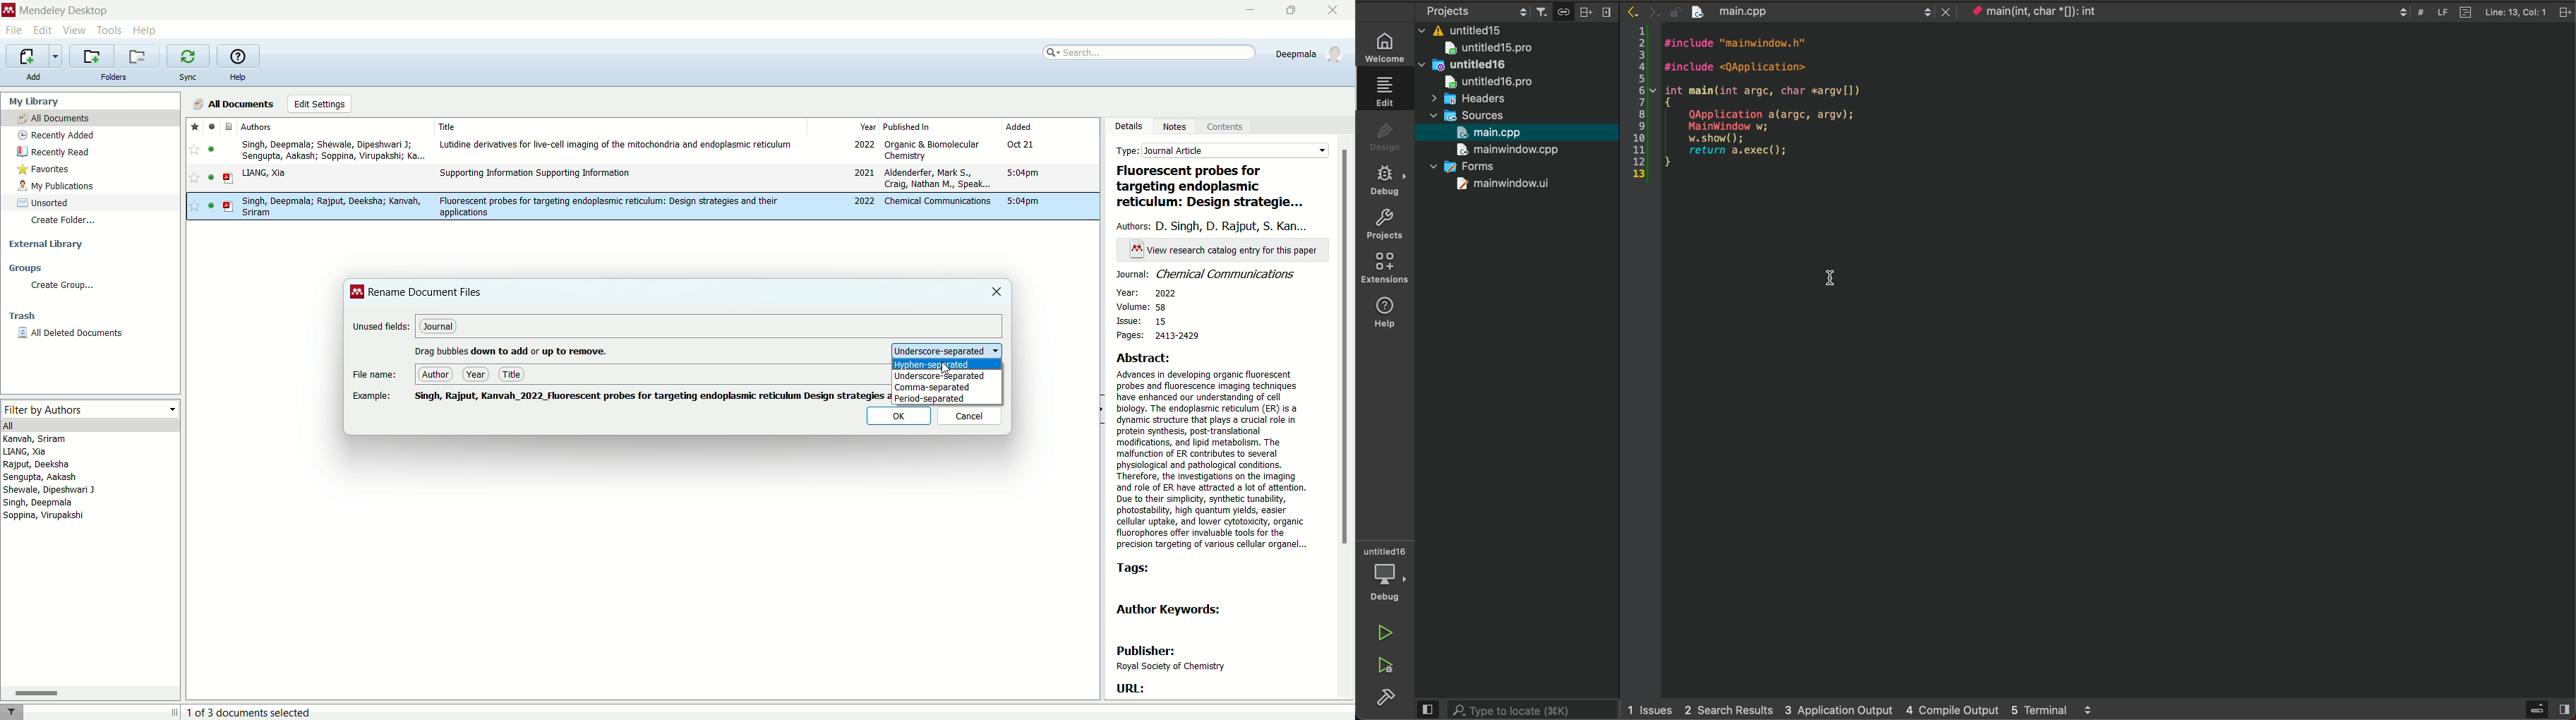  What do you see at coordinates (1384, 316) in the screenshot?
I see `help` at bounding box center [1384, 316].